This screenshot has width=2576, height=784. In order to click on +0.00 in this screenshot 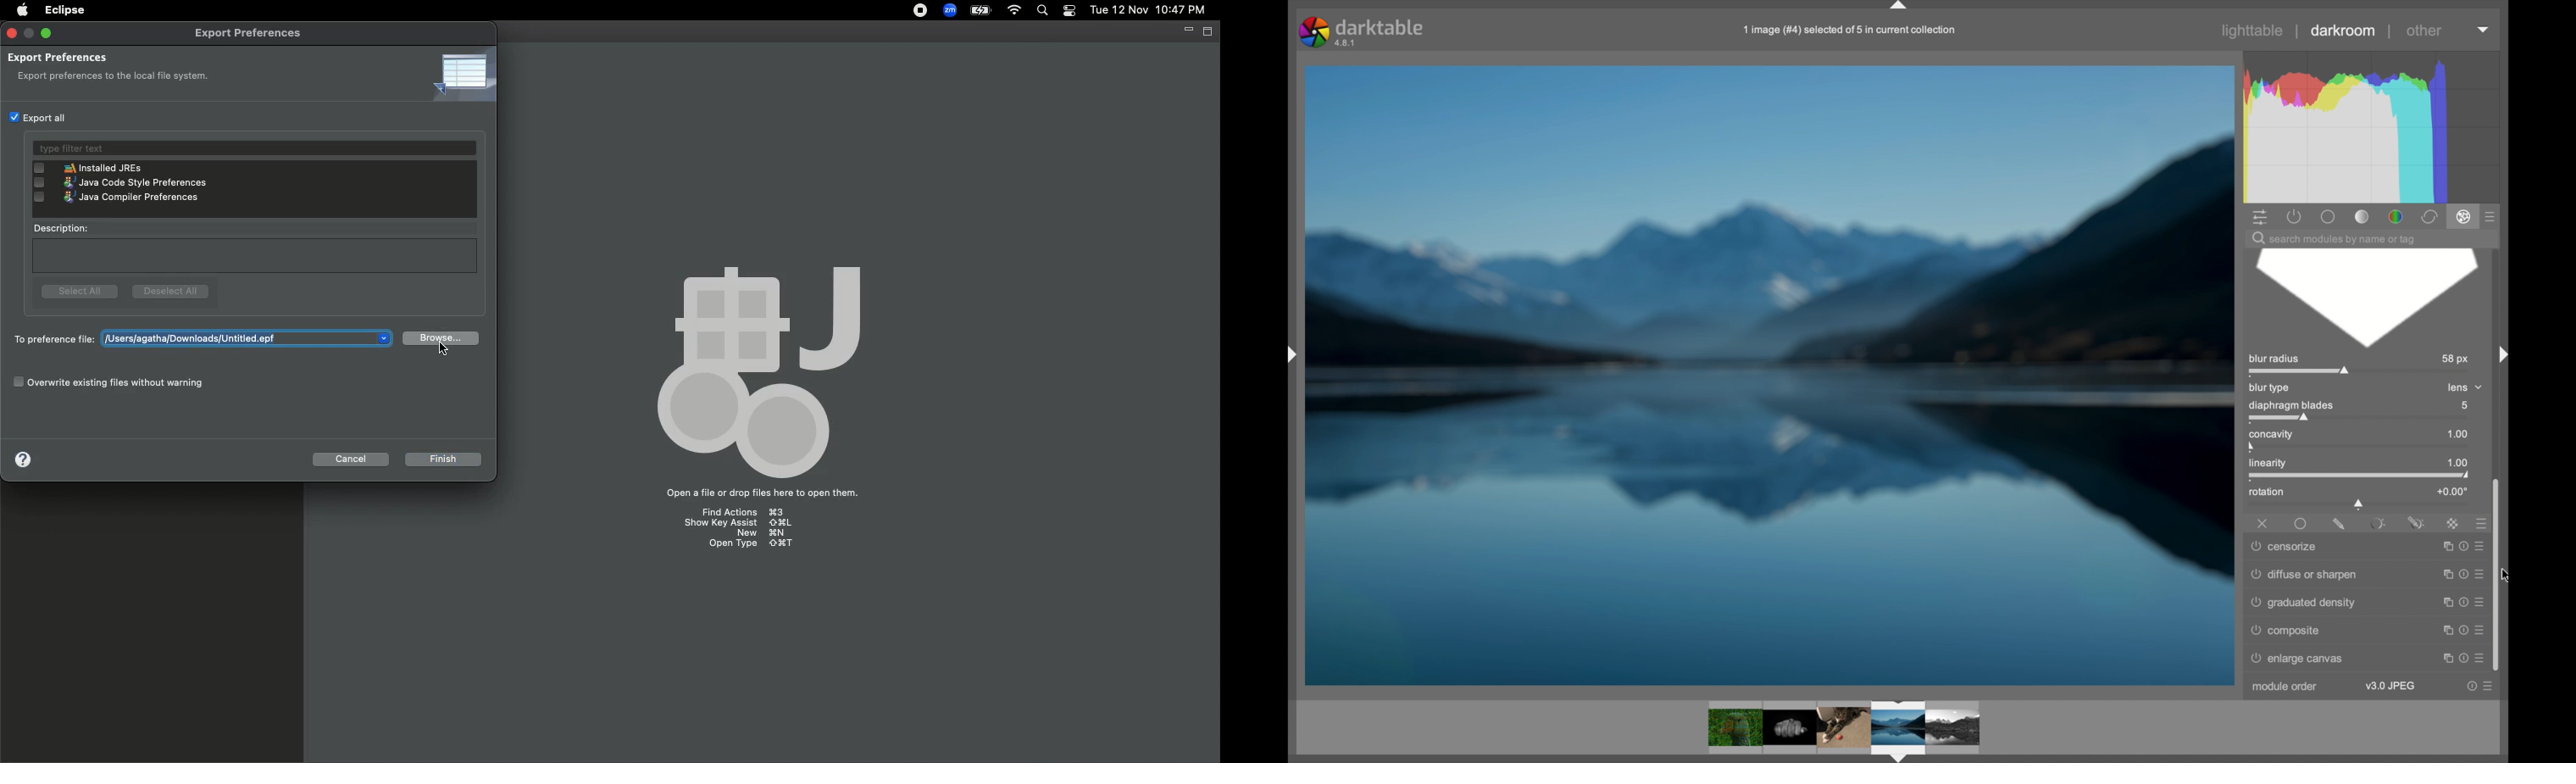, I will do `click(2452, 491)`.